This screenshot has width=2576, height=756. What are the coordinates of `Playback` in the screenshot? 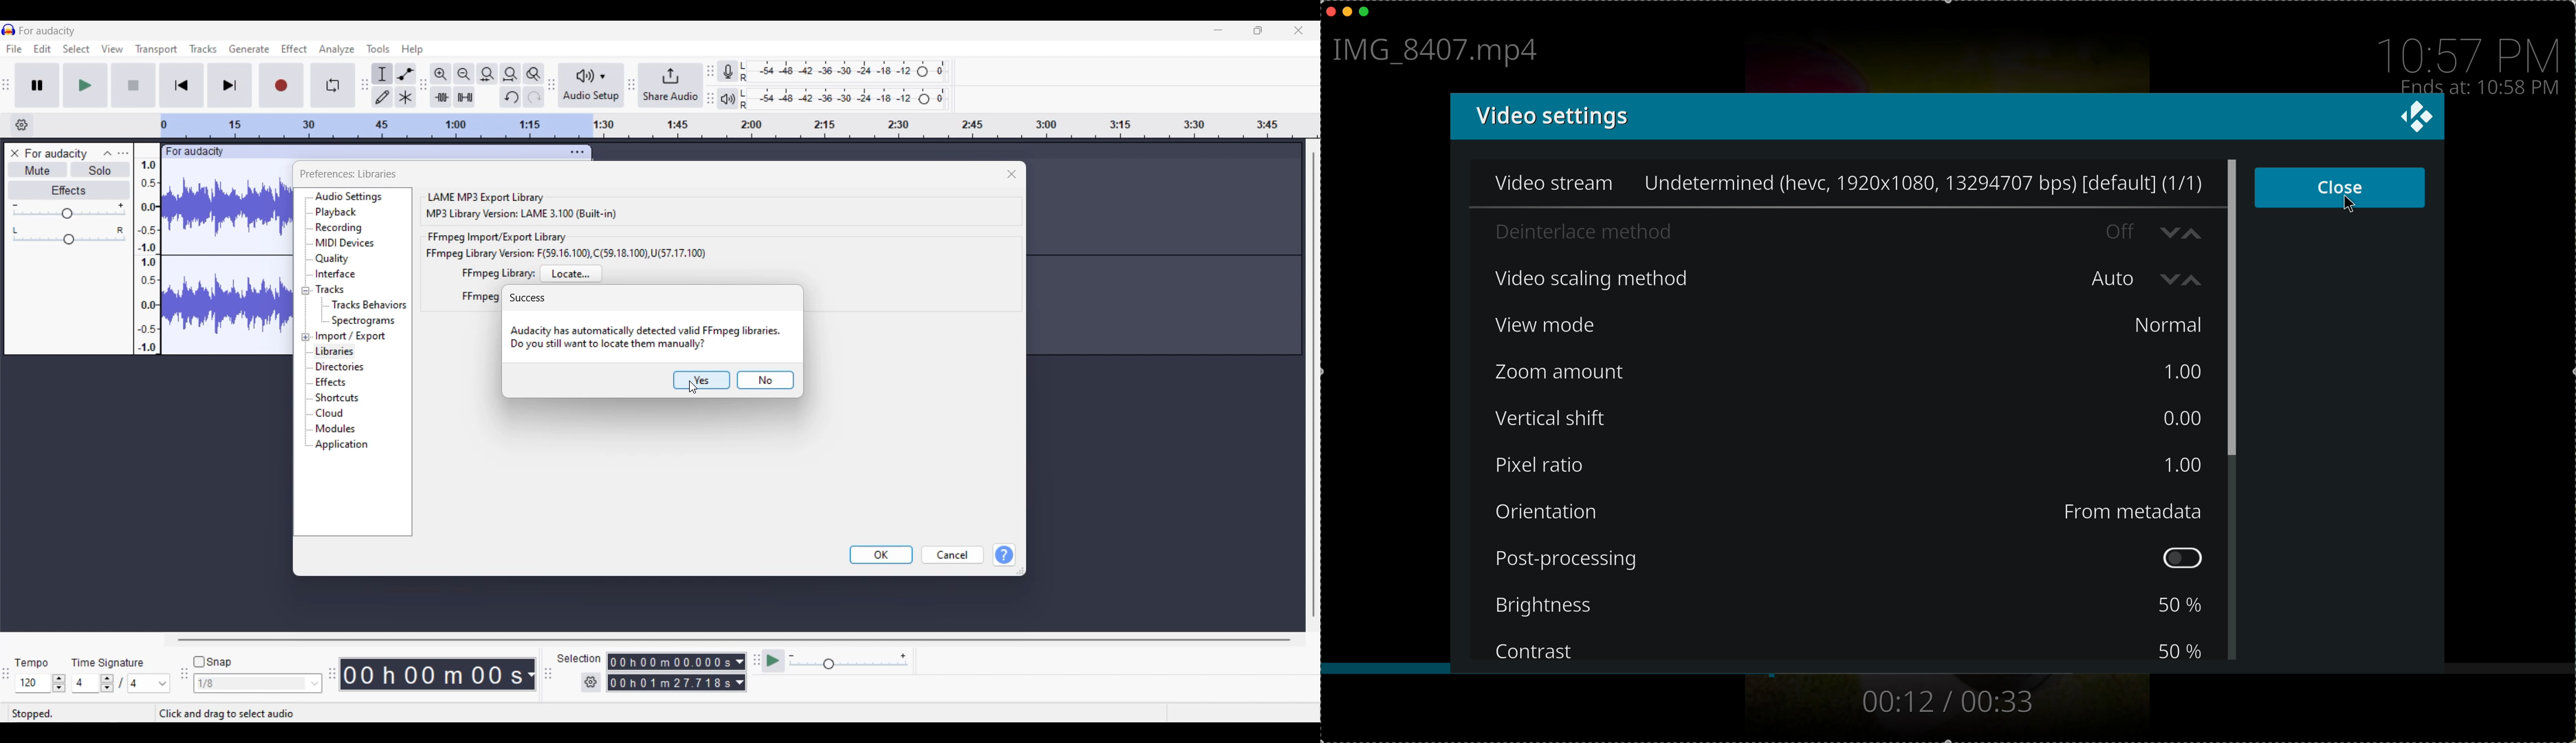 It's located at (342, 213).